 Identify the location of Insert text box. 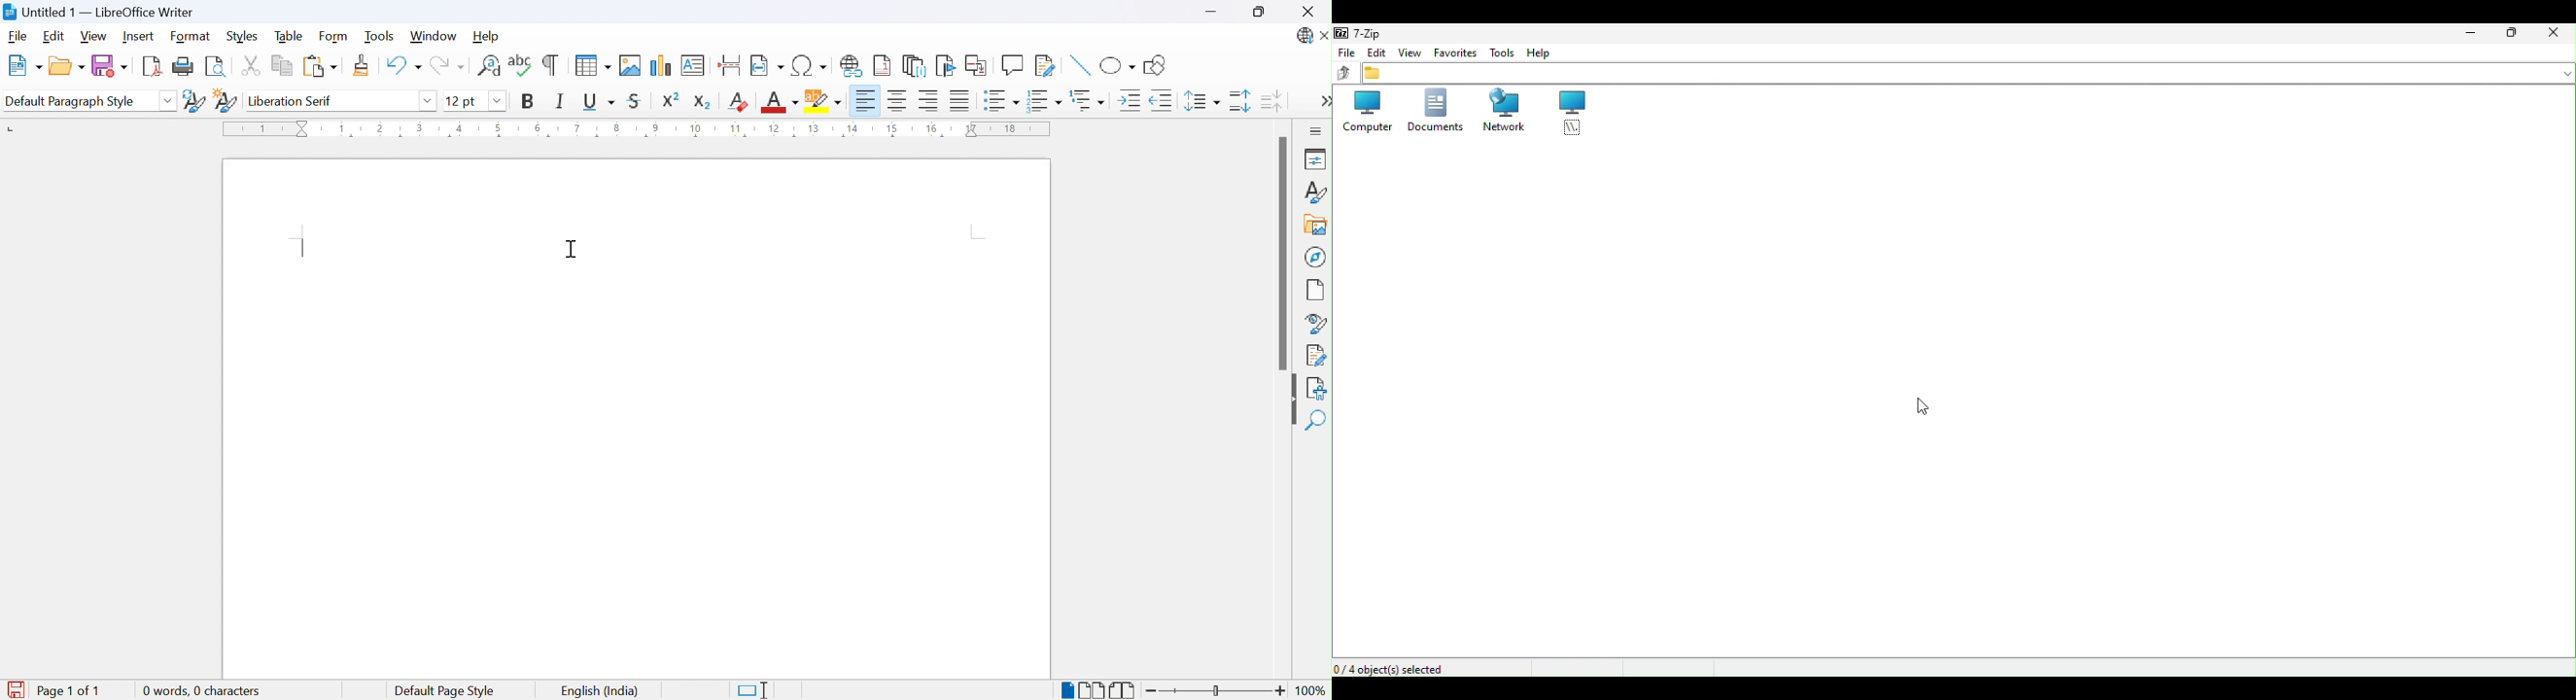
(694, 65).